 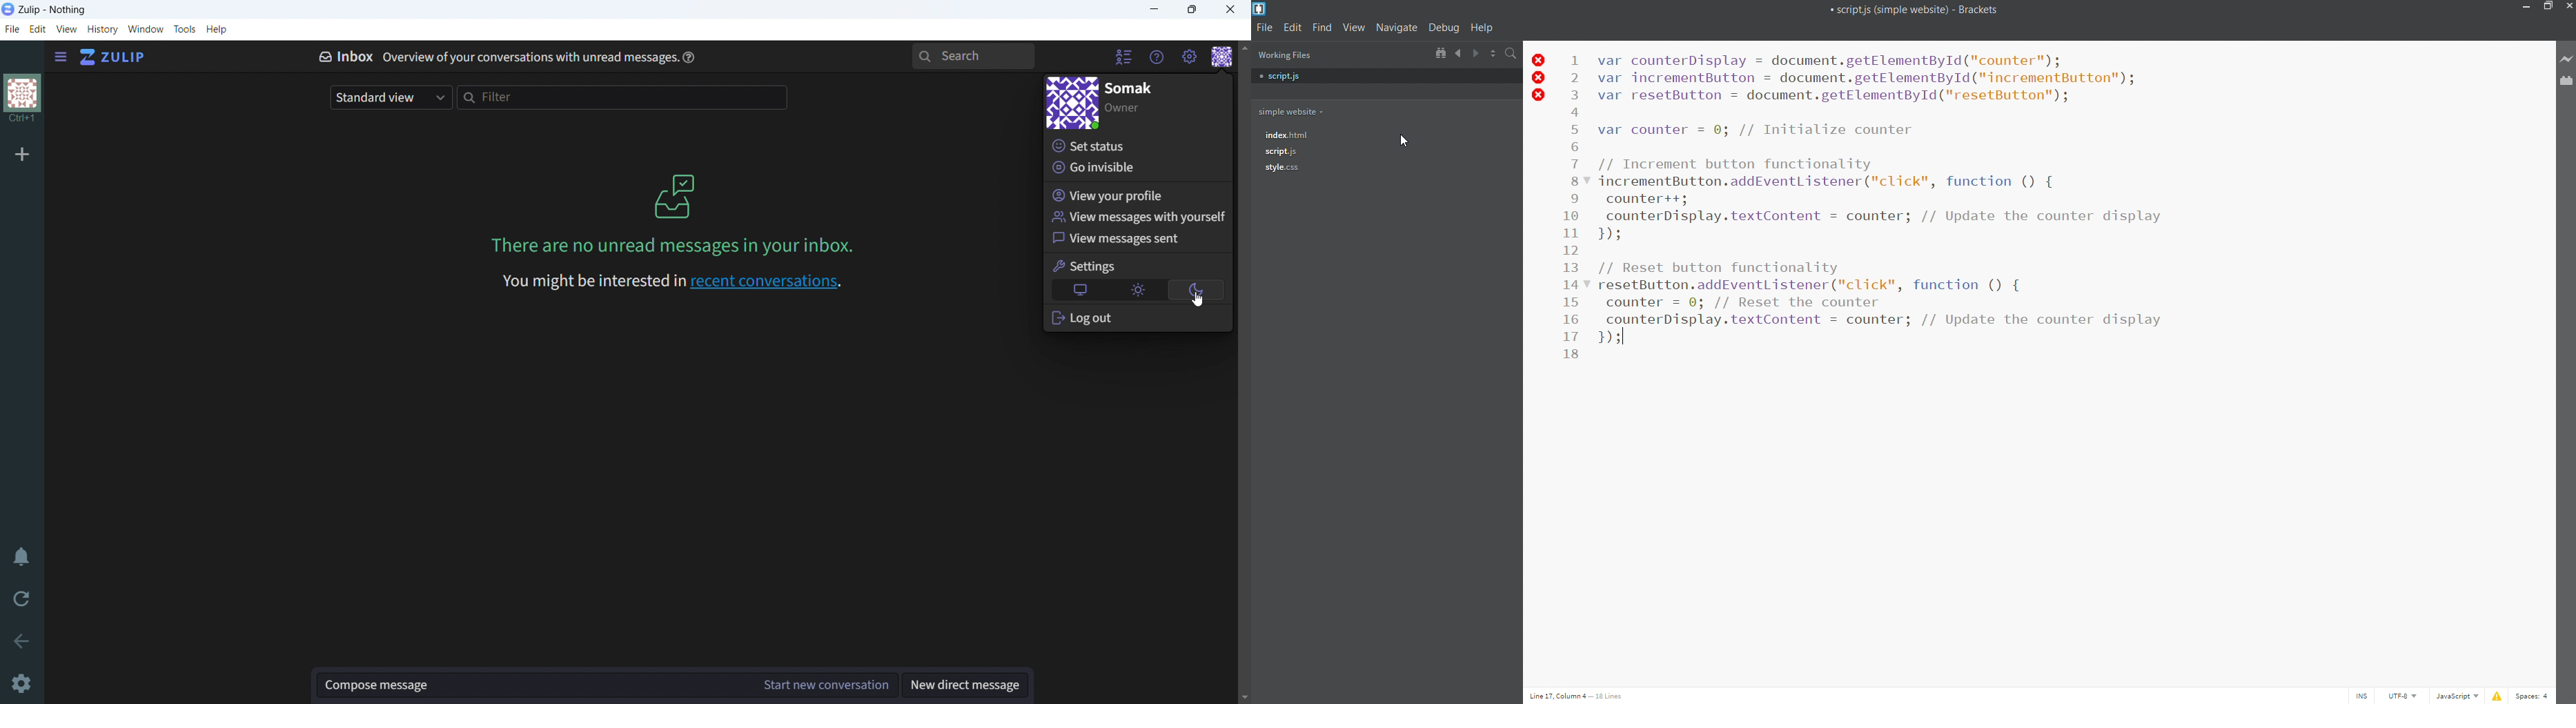 I want to click on brackets, so click(x=1261, y=10).